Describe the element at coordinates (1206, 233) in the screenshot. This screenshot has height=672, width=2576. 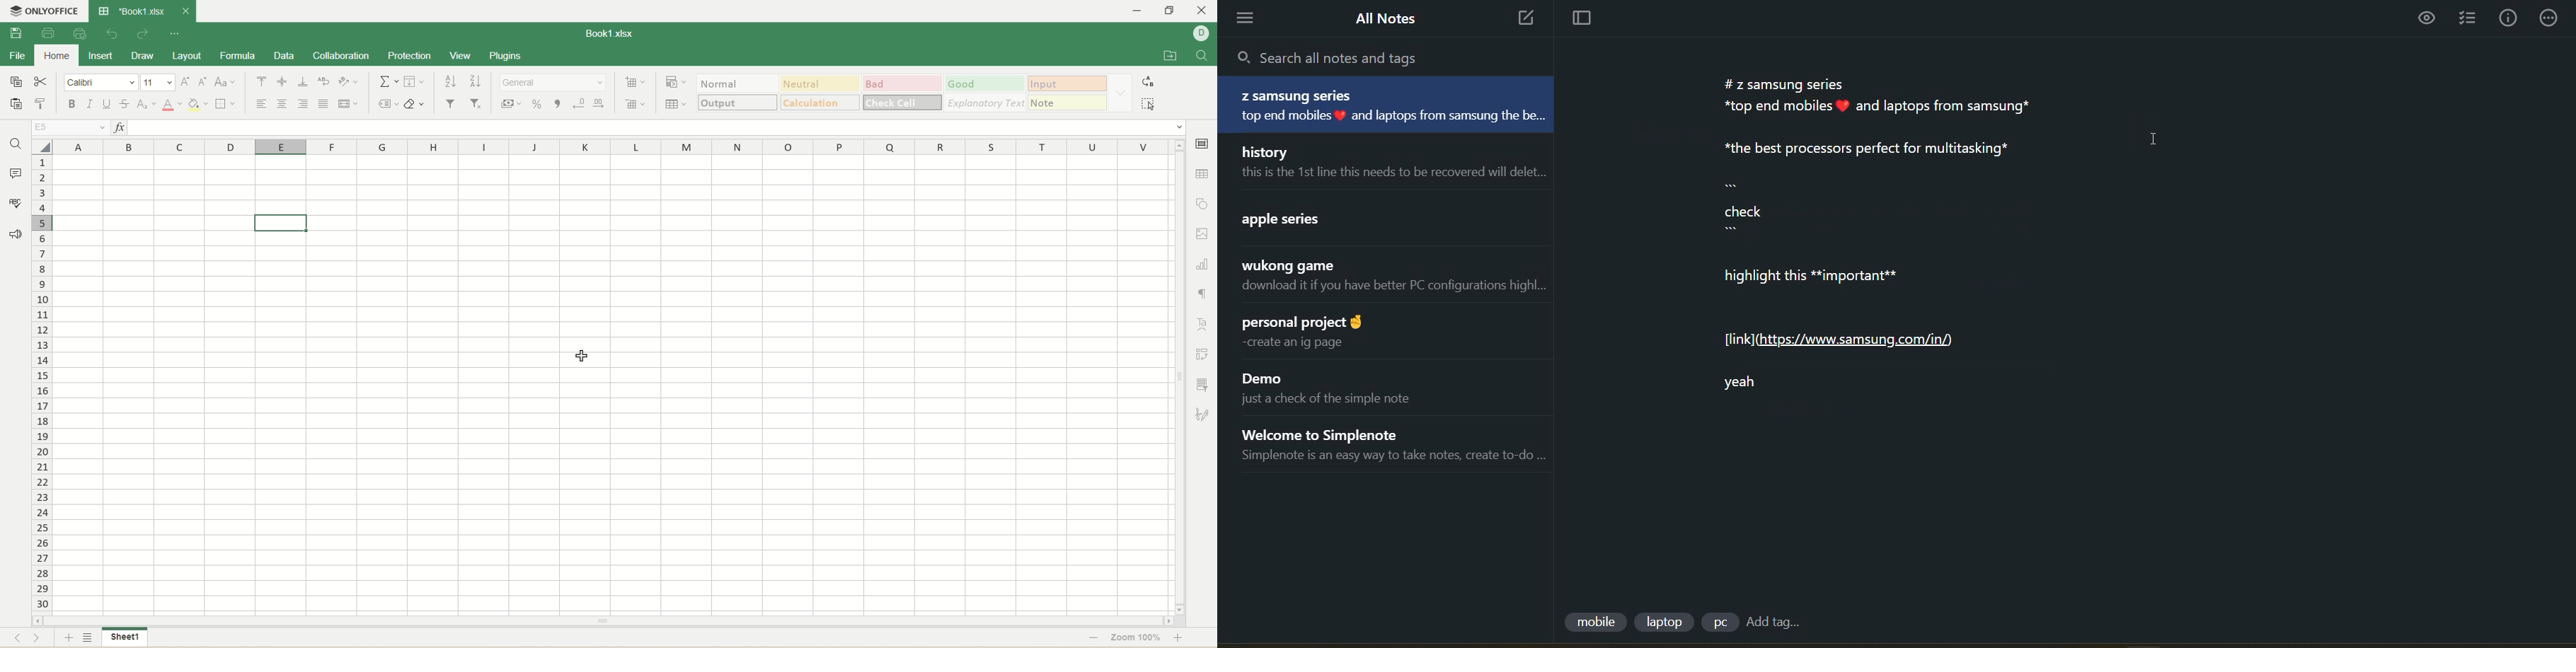
I see `image settings` at that location.